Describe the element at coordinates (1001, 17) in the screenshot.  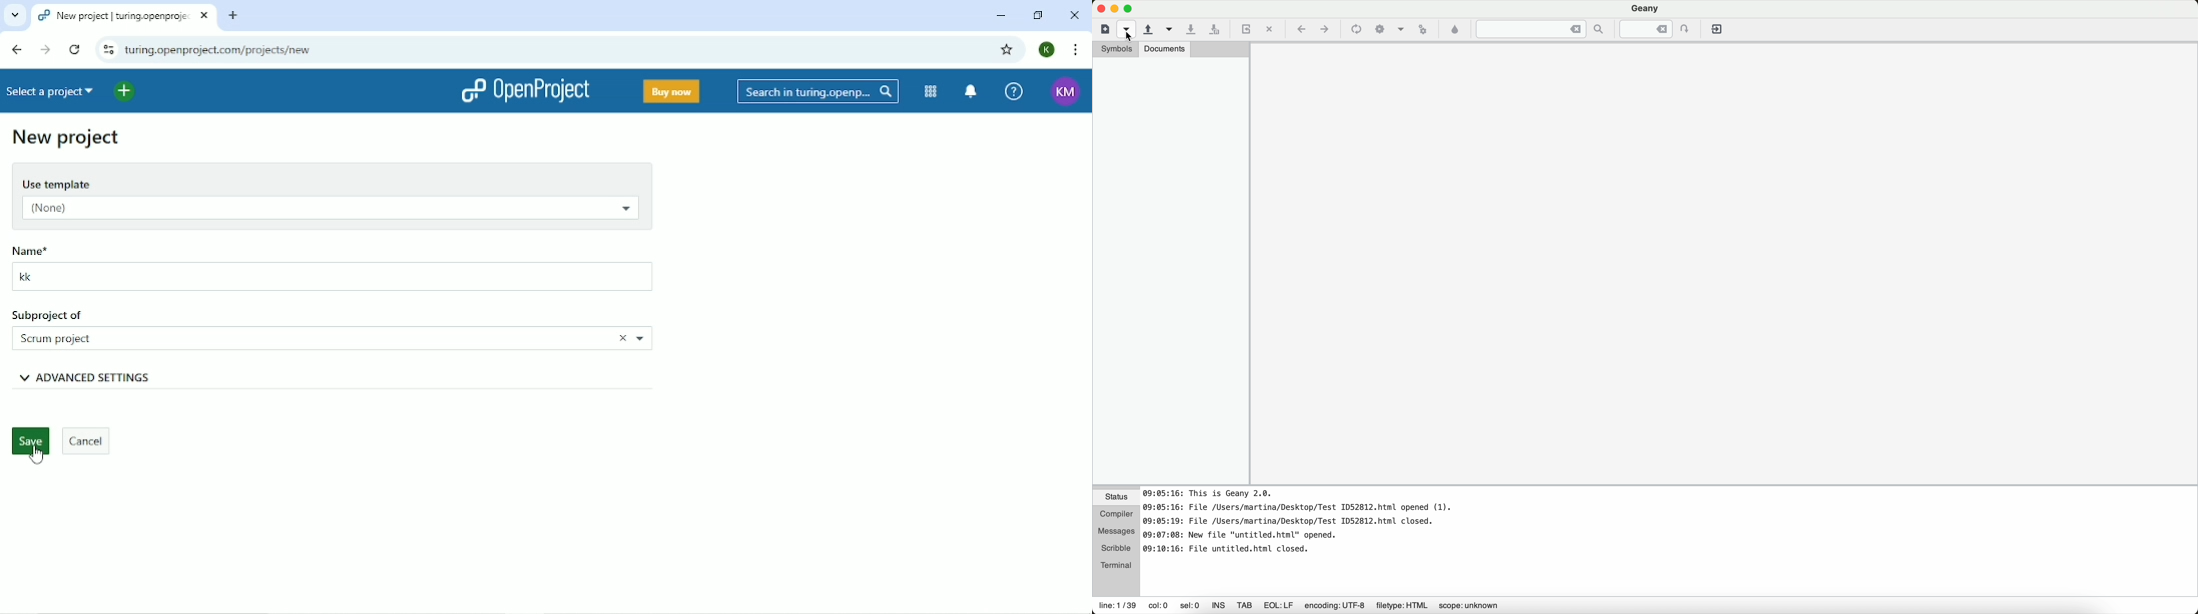
I see `Minimize` at that location.